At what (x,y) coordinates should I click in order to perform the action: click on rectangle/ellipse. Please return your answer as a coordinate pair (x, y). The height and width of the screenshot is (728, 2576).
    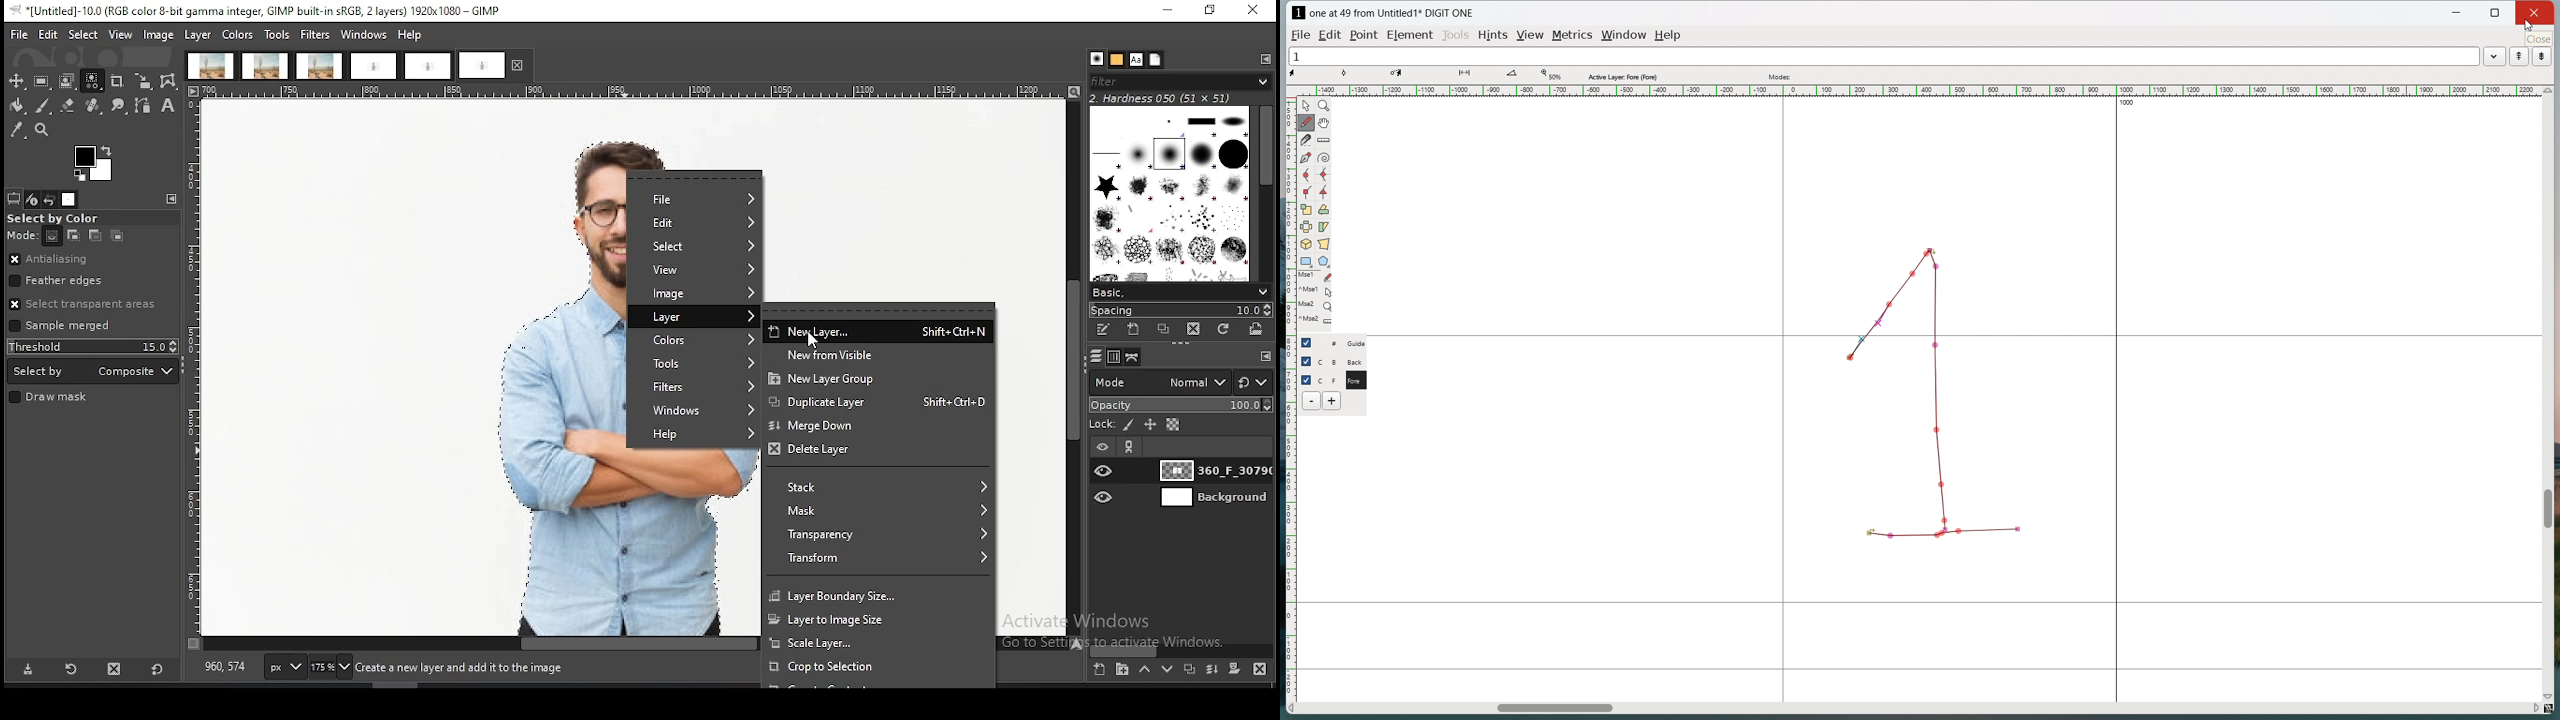
    Looking at the image, I should click on (1306, 261).